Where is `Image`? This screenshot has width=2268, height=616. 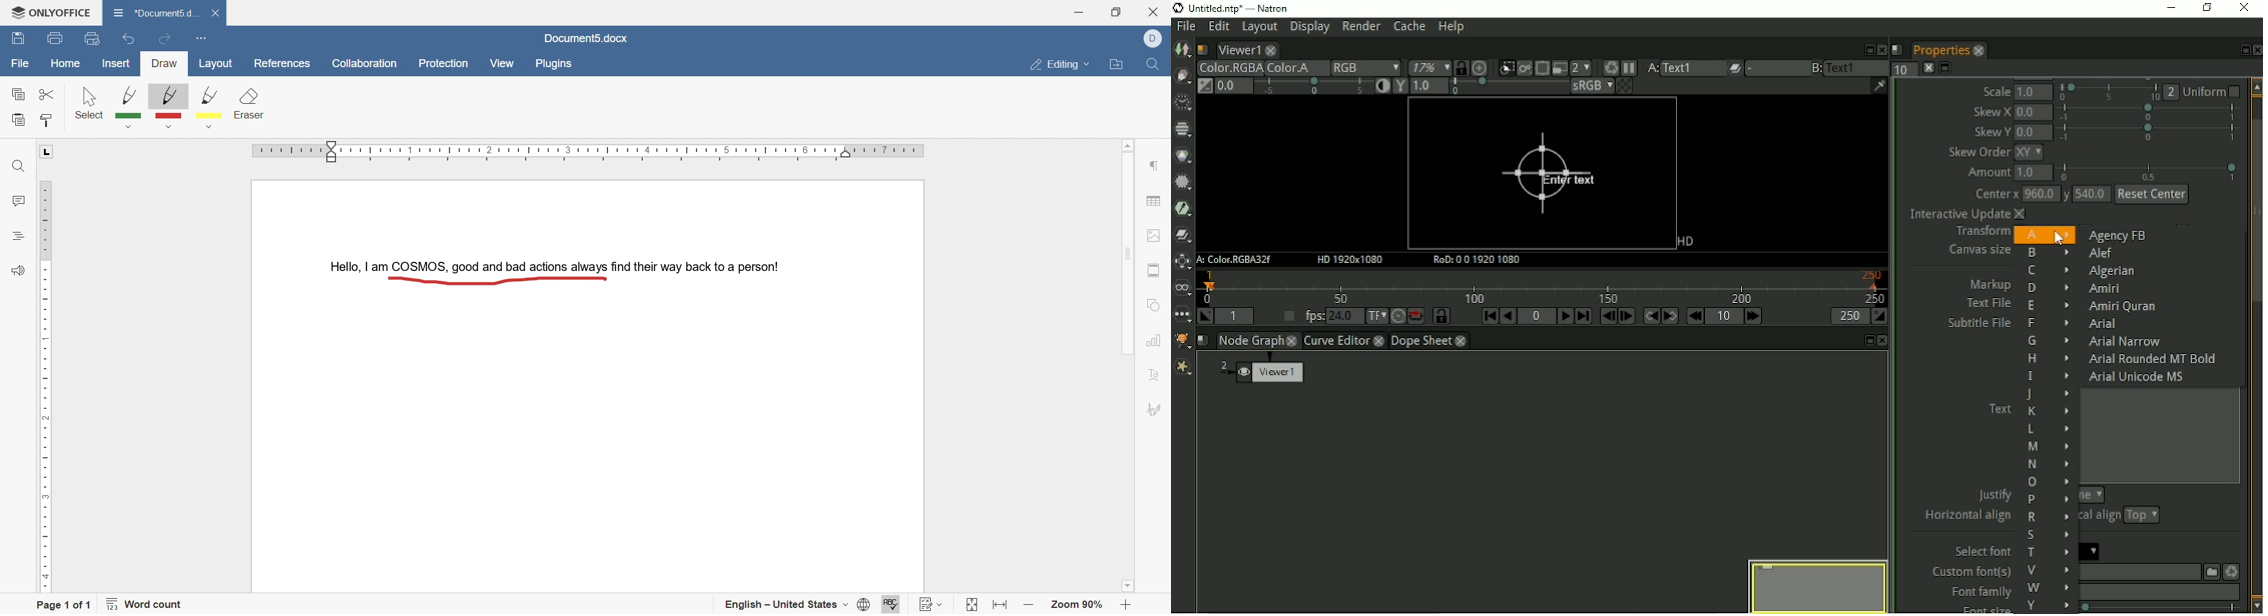 Image is located at coordinates (1183, 51).